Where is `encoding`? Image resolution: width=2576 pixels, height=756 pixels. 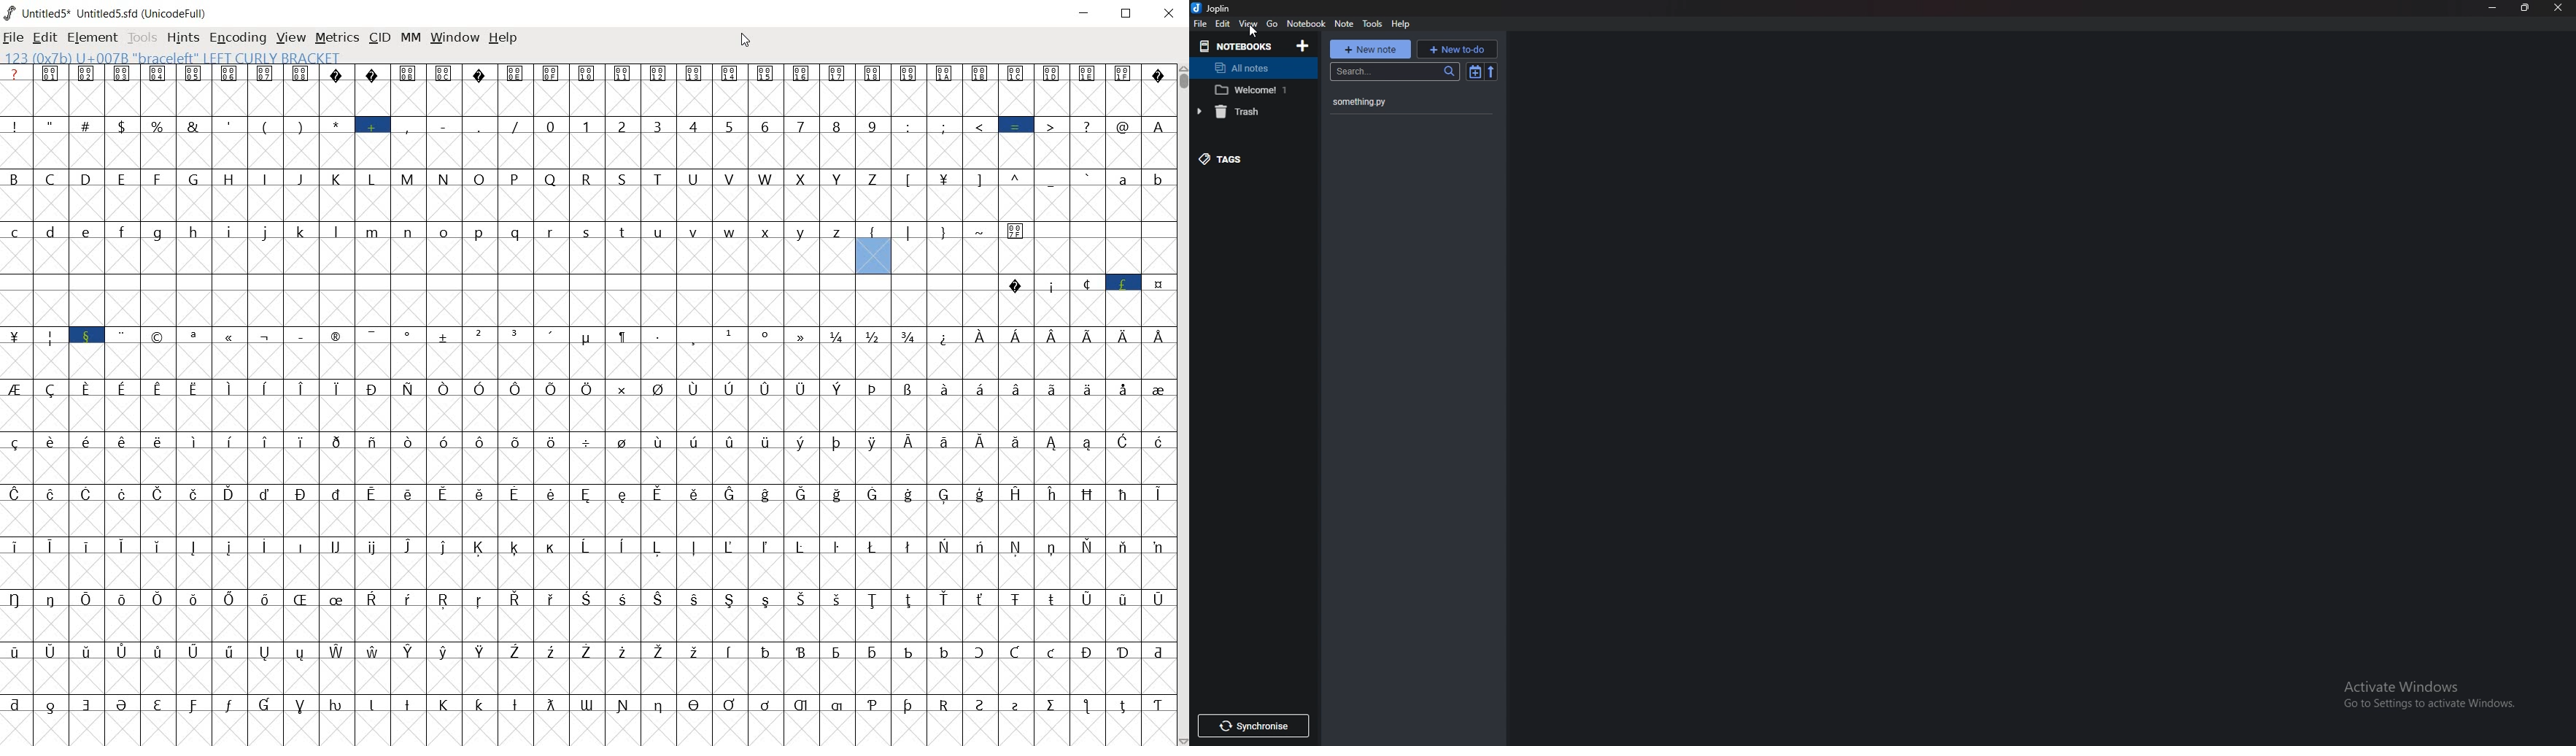 encoding is located at coordinates (237, 36).